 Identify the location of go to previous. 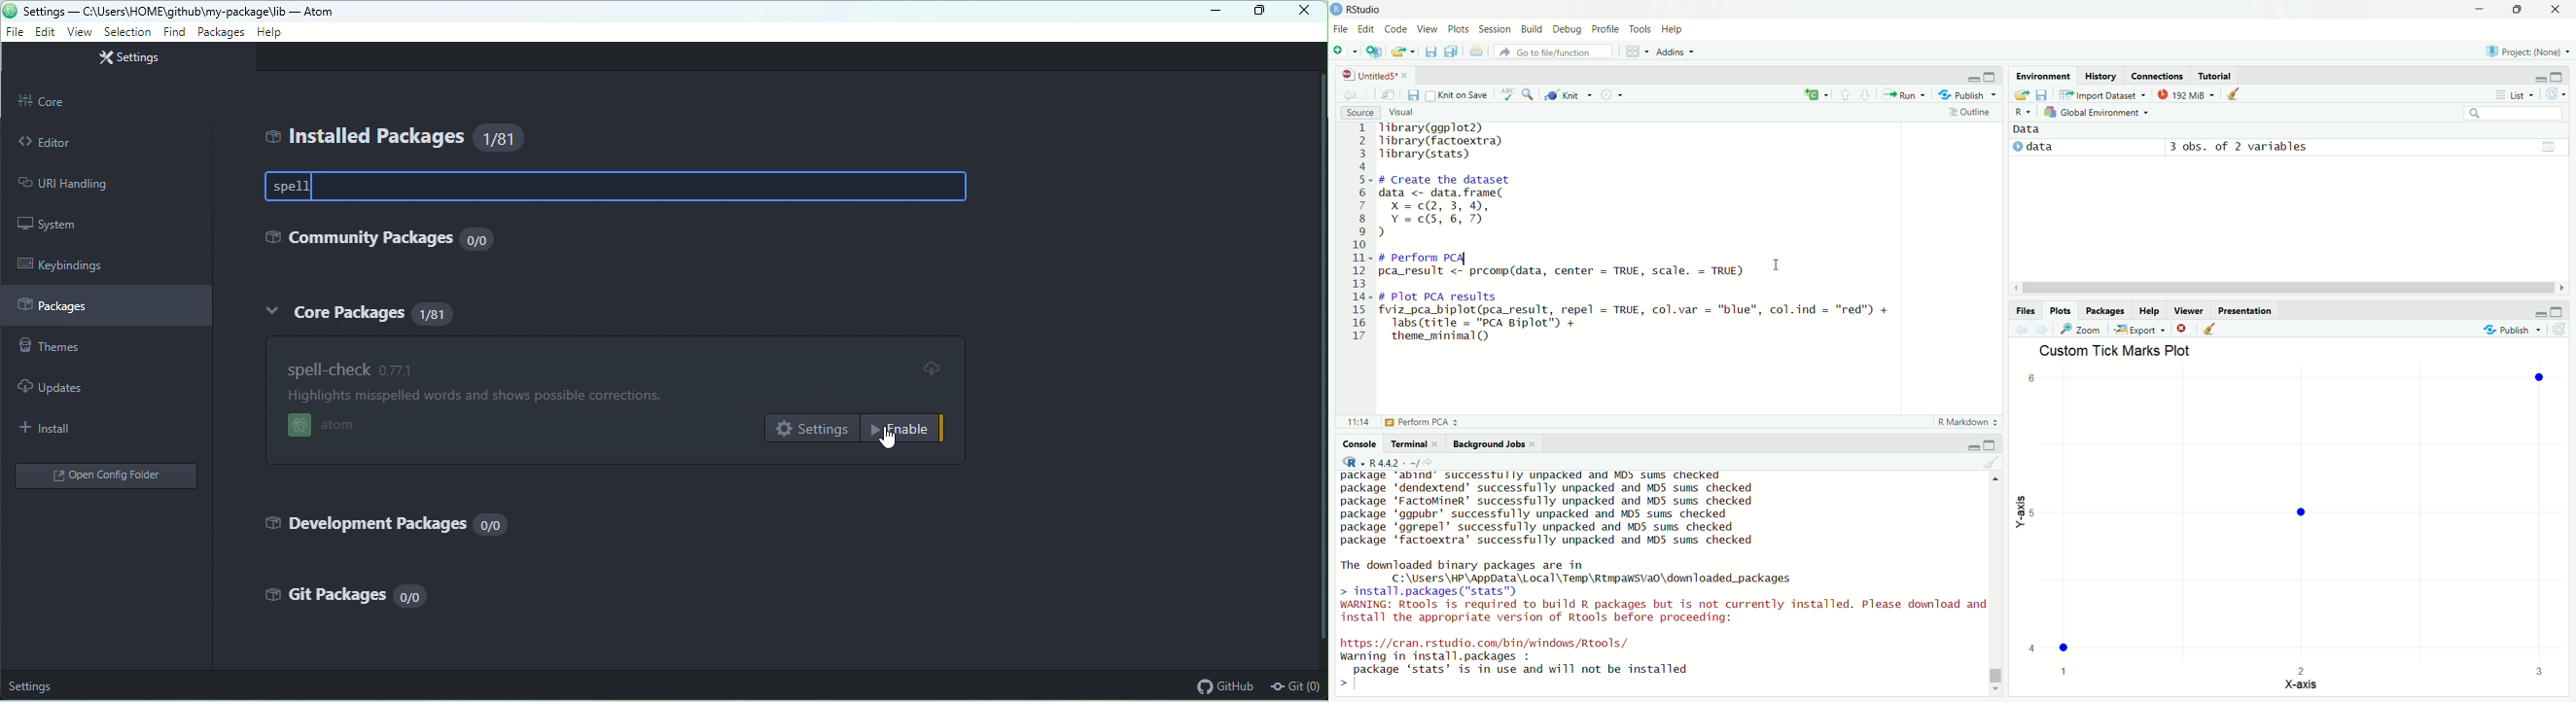
(1845, 94).